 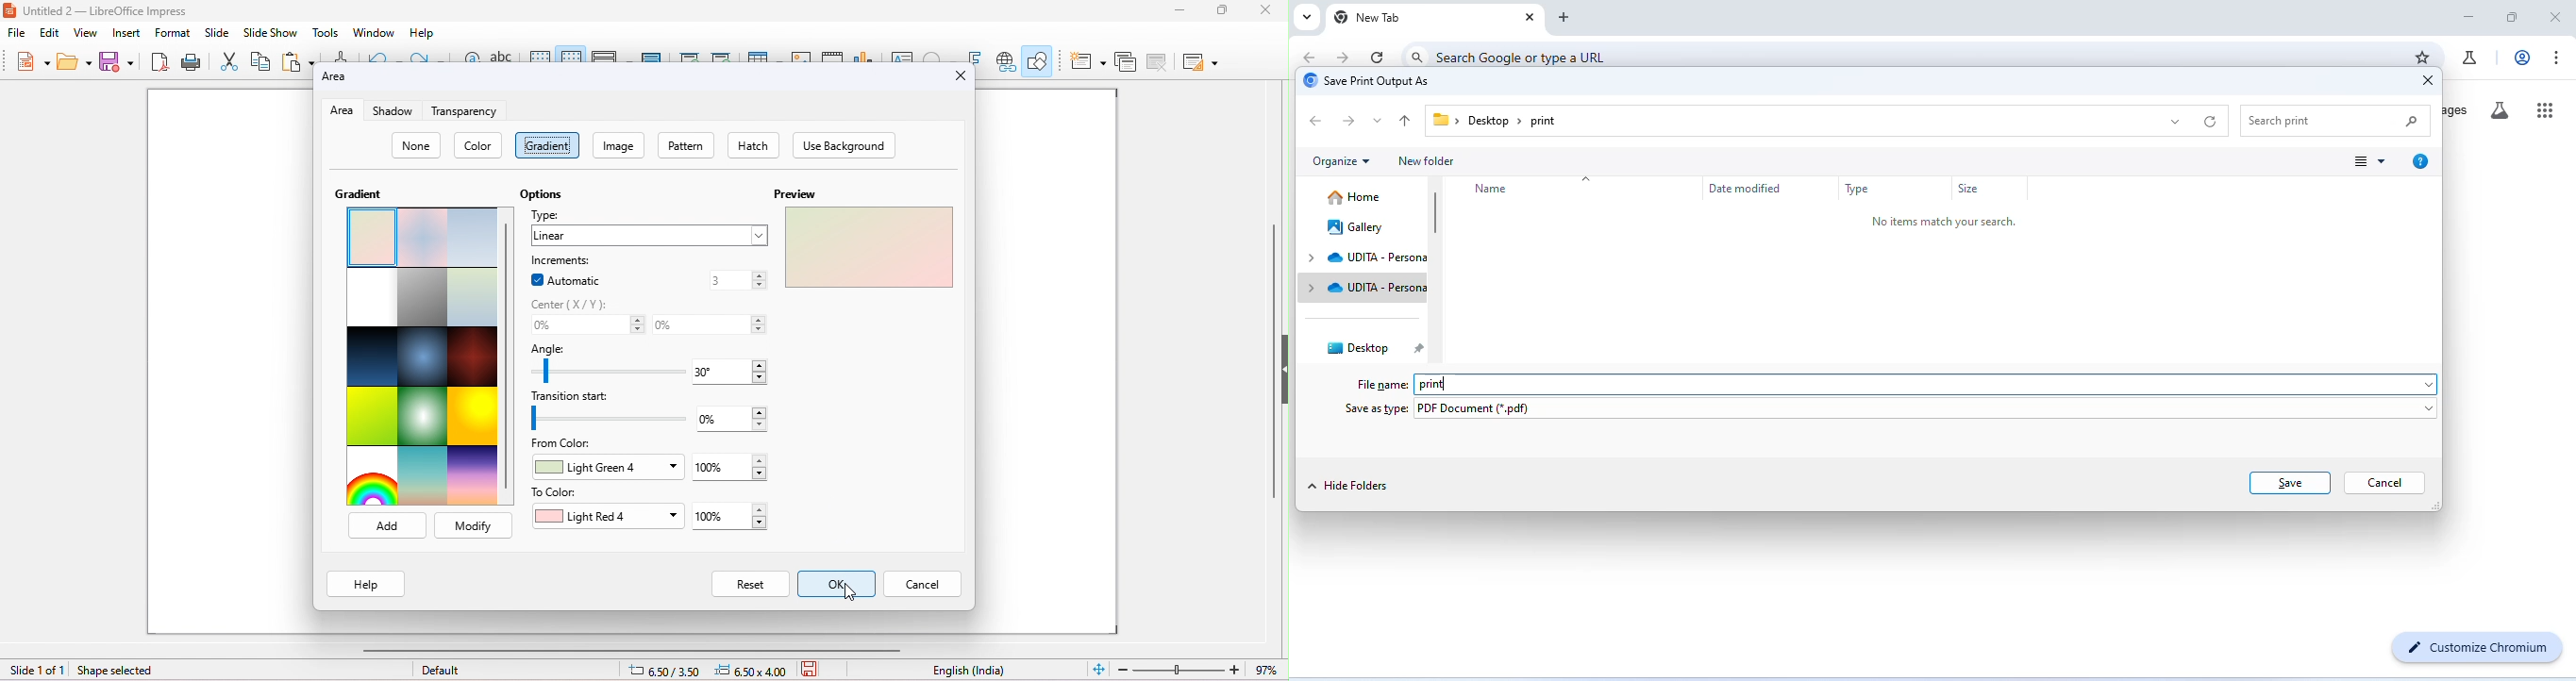 What do you see at coordinates (572, 305) in the screenshot?
I see `center` at bounding box center [572, 305].